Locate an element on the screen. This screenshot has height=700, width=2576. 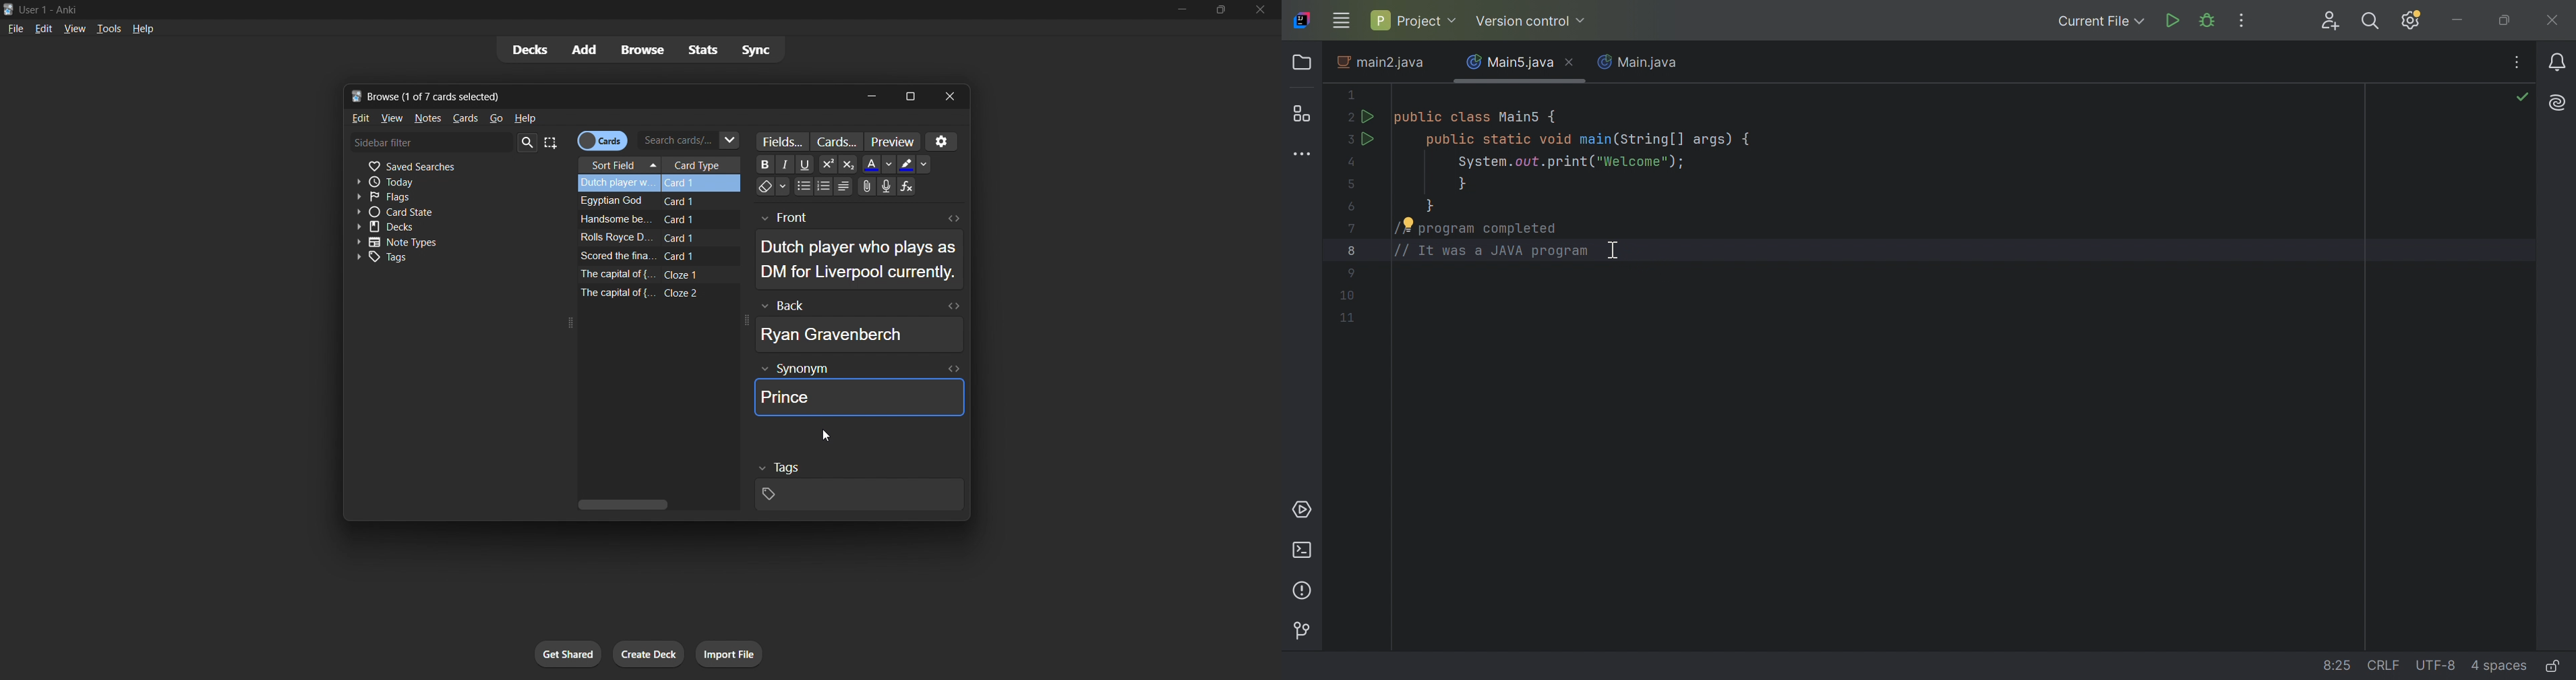
go is located at coordinates (495, 118).